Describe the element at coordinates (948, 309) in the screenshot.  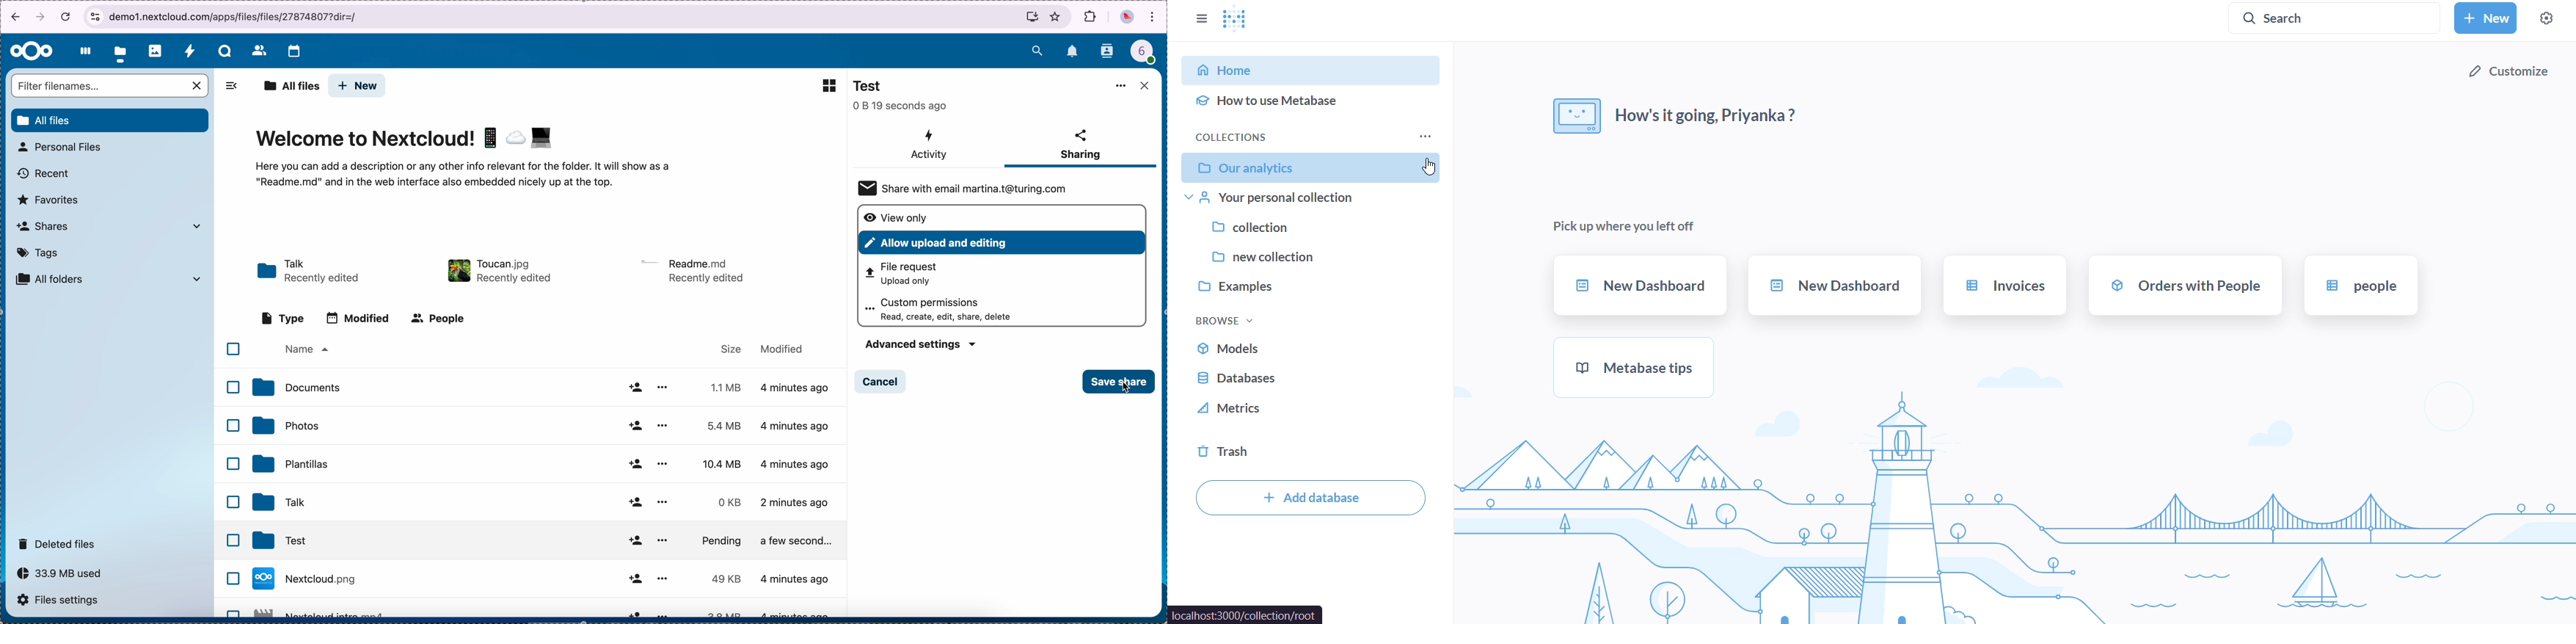
I see `custom permissions` at that location.